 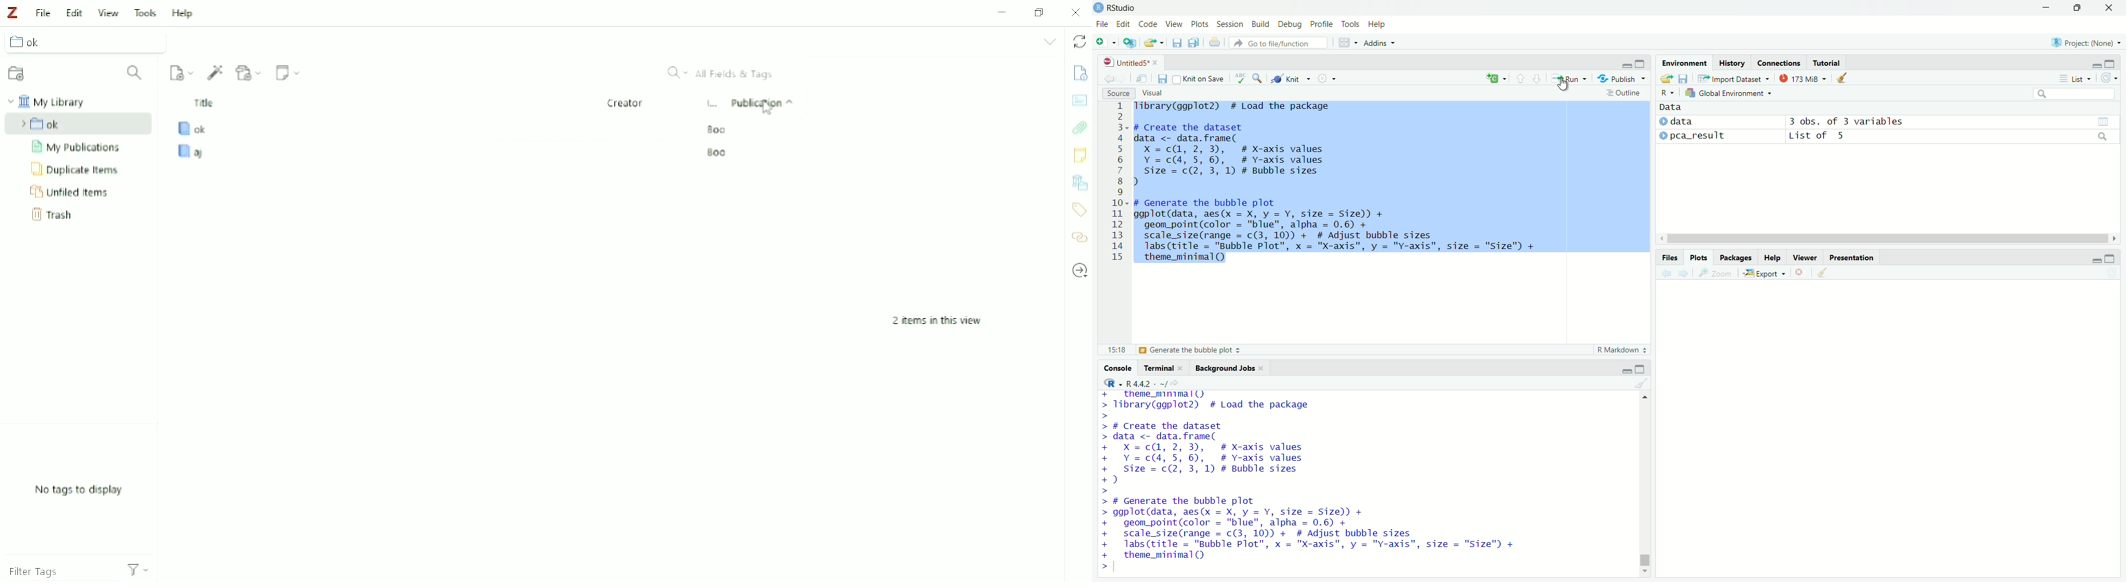 What do you see at coordinates (1953, 122) in the screenshot?
I see `data1 : 3 obs. of 3 variables` at bounding box center [1953, 122].